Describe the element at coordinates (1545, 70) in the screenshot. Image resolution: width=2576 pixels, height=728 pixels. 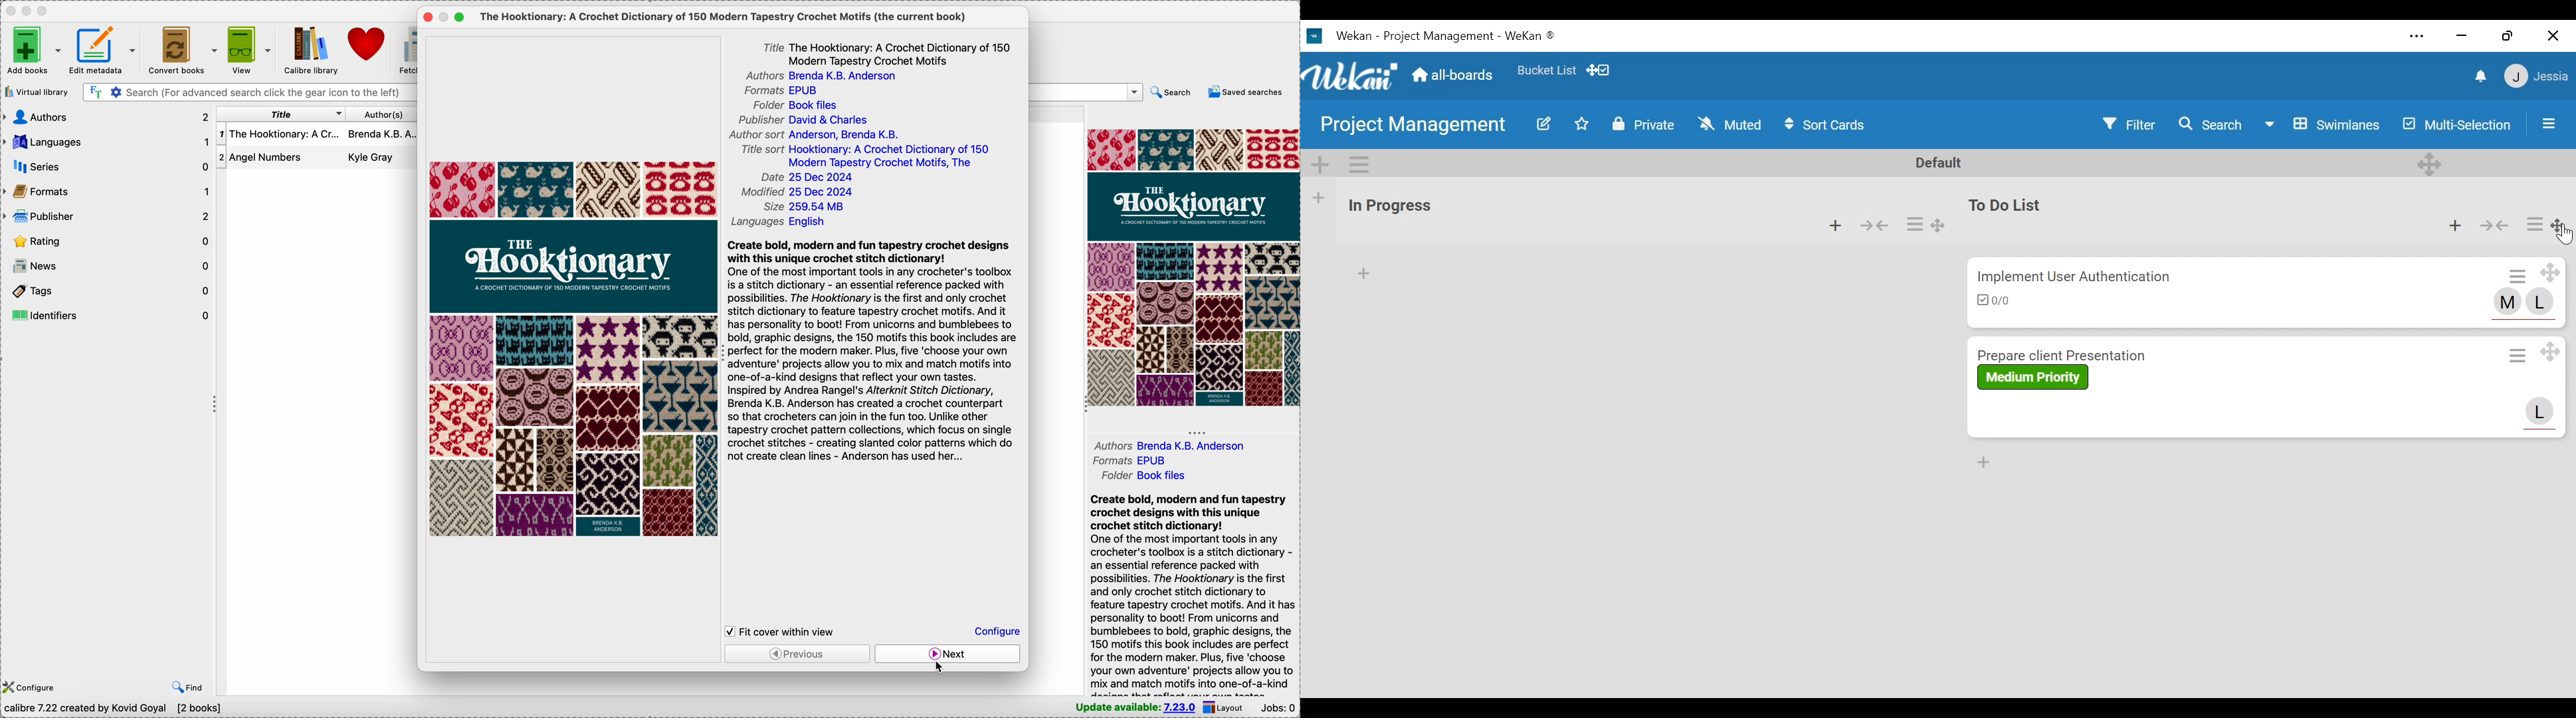
I see `Favorite` at that location.